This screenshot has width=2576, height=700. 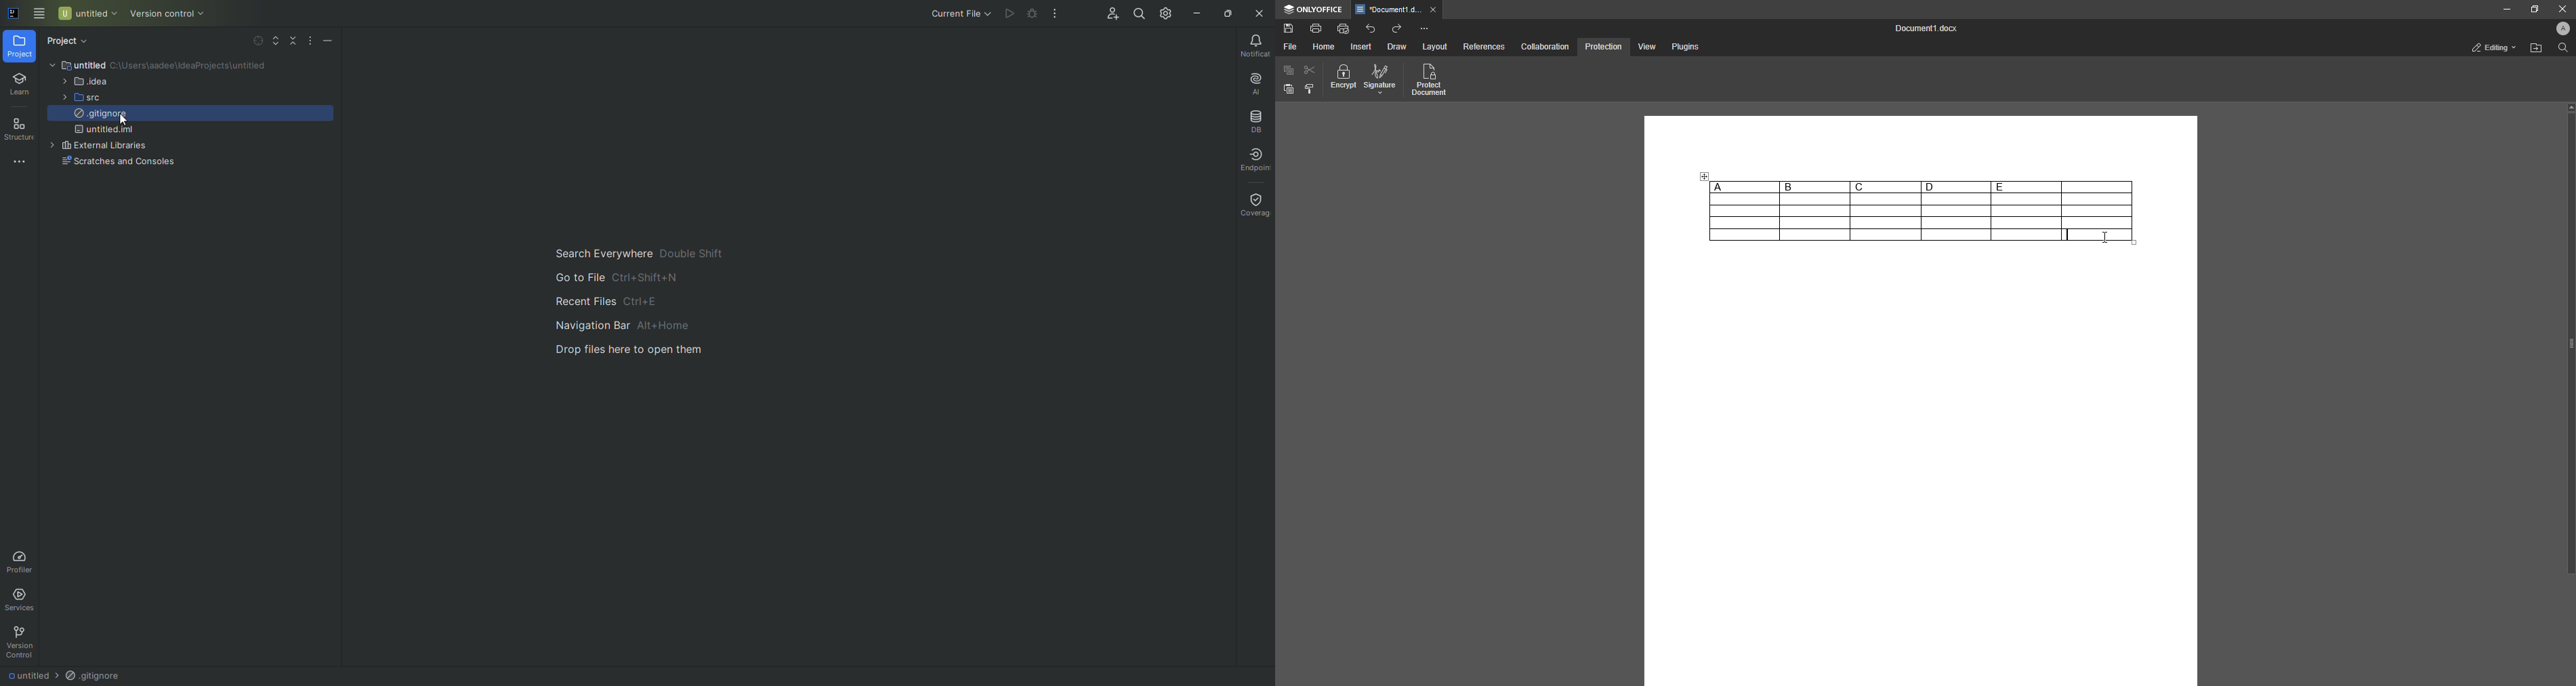 What do you see at coordinates (1398, 28) in the screenshot?
I see `Redo` at bounding box center [1398, 28].